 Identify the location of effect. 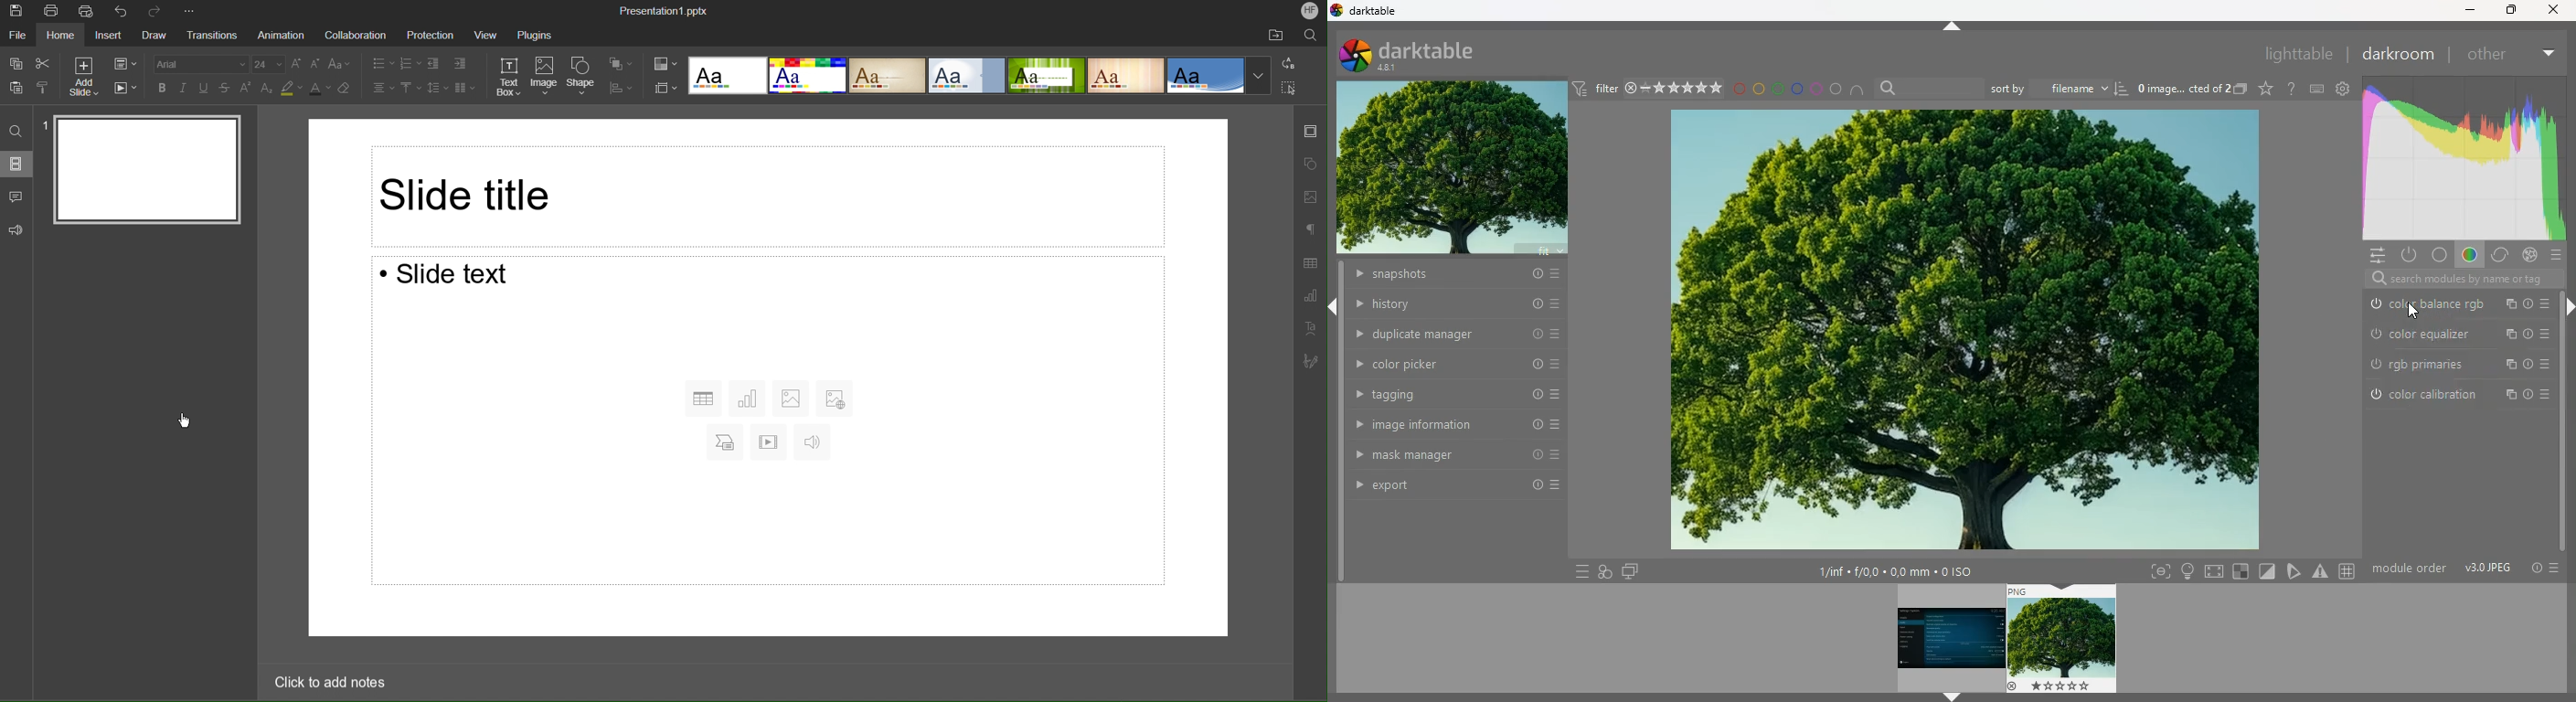
(2529, 255).